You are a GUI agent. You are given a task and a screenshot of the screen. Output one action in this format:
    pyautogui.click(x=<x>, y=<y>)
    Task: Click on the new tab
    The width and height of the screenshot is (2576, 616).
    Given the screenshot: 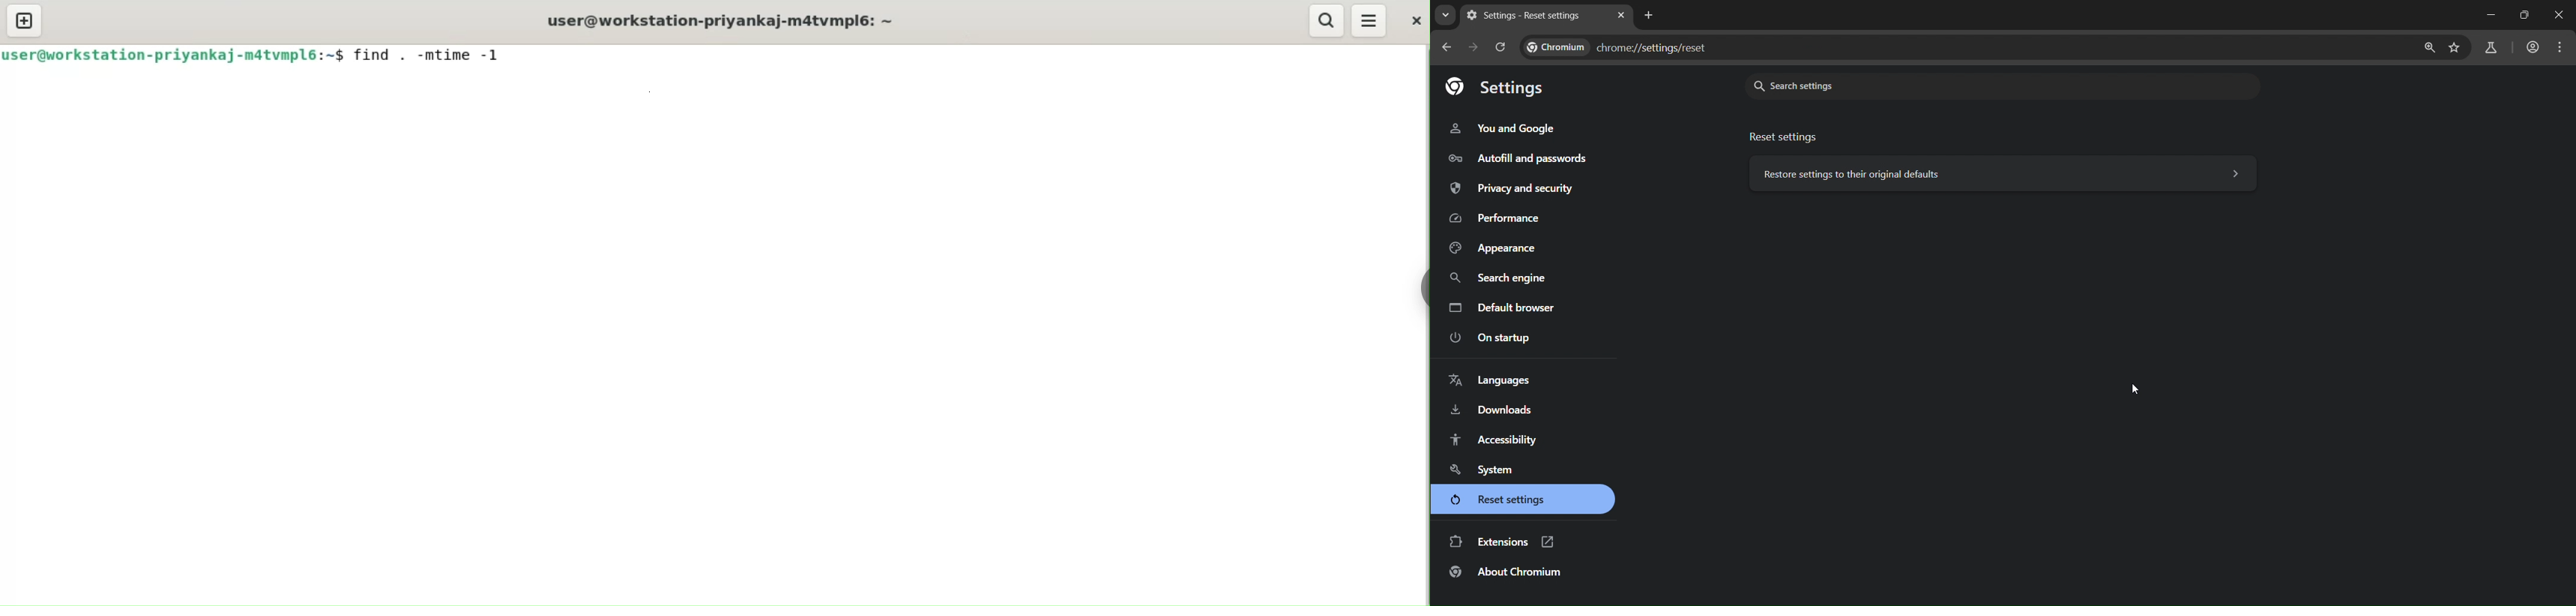 What is the action you would take?
    pyautogui.click(x=1649, y=15)
    